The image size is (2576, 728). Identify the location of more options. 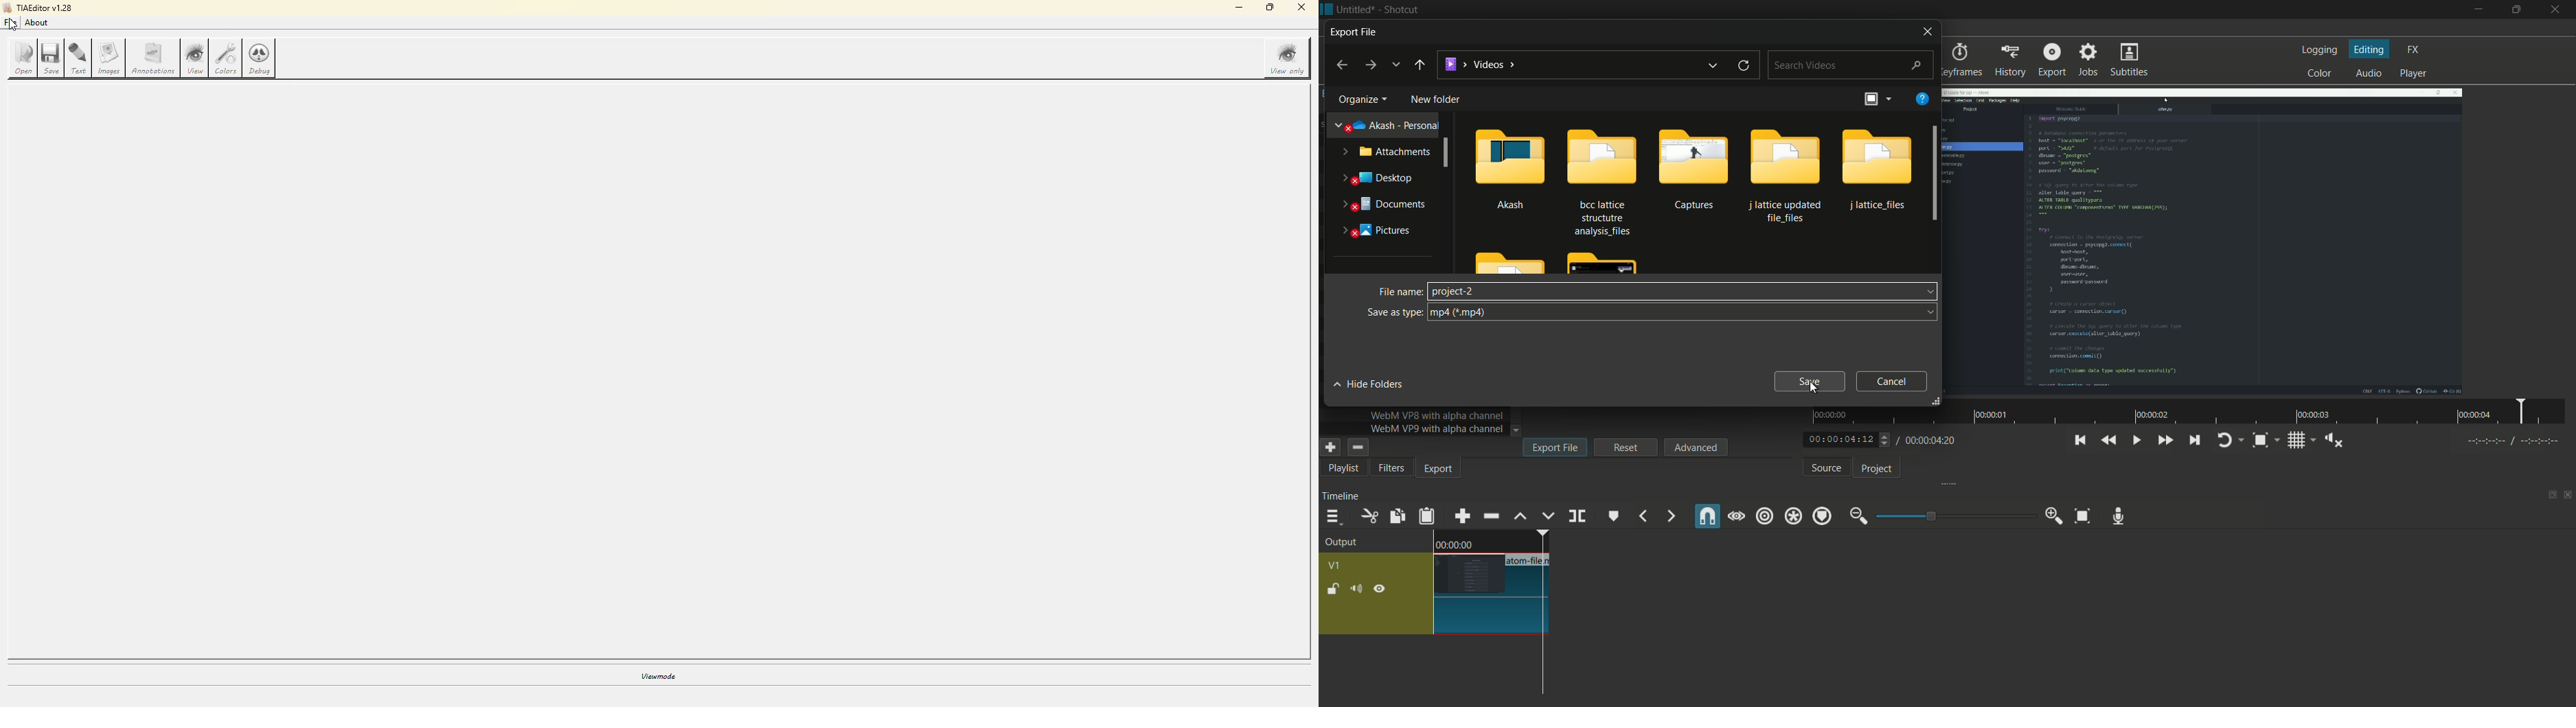
(1890, 98).